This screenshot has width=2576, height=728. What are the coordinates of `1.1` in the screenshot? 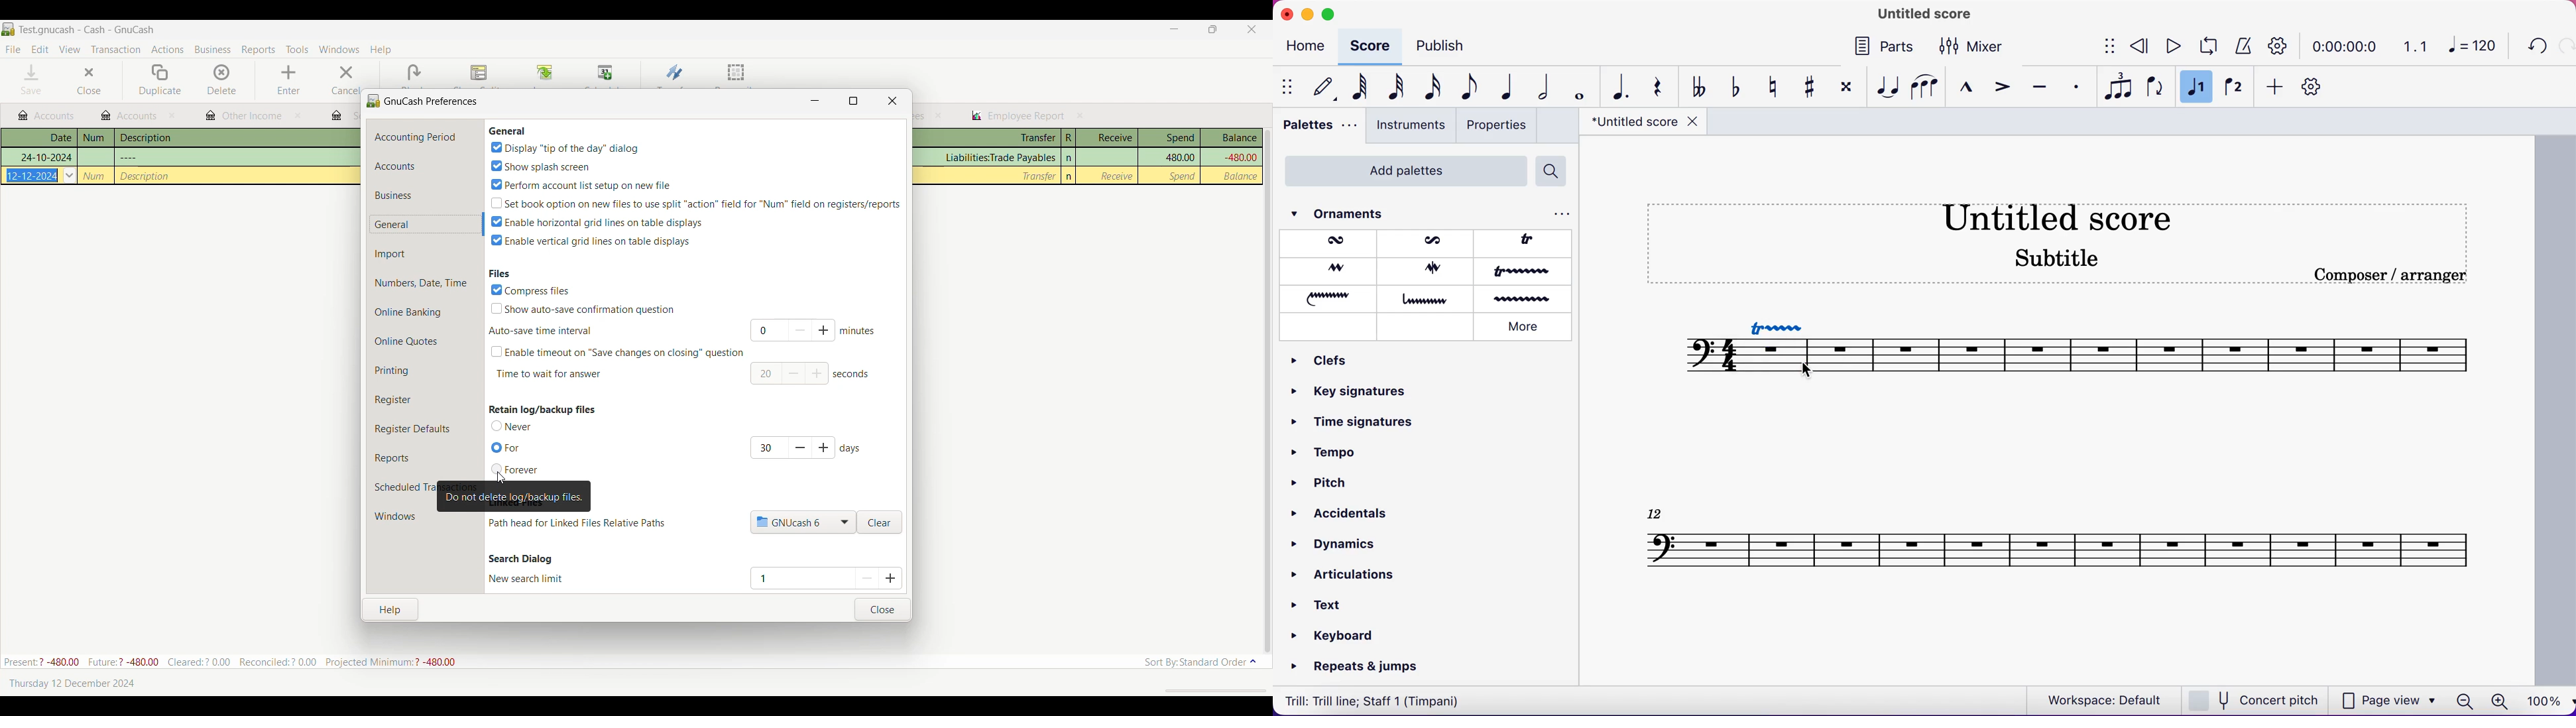 It's located at (2416, 46).